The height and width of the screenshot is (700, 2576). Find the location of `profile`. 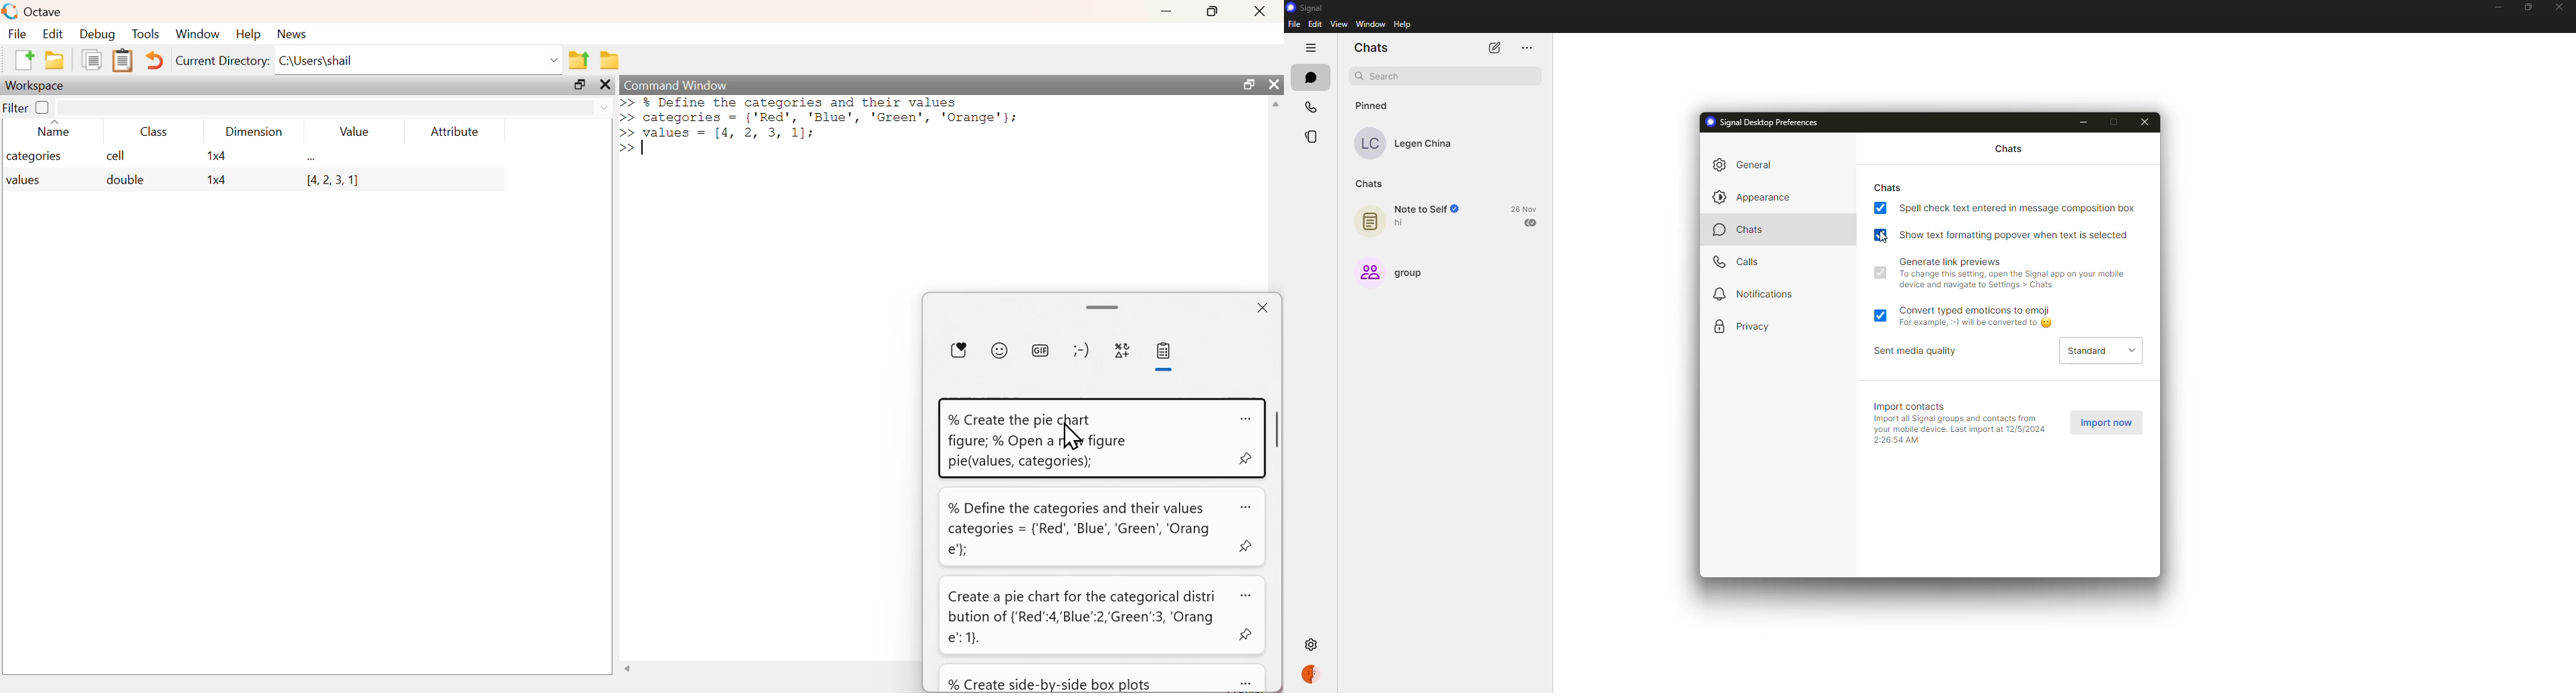

profile is located at coordinates (1310, 673).